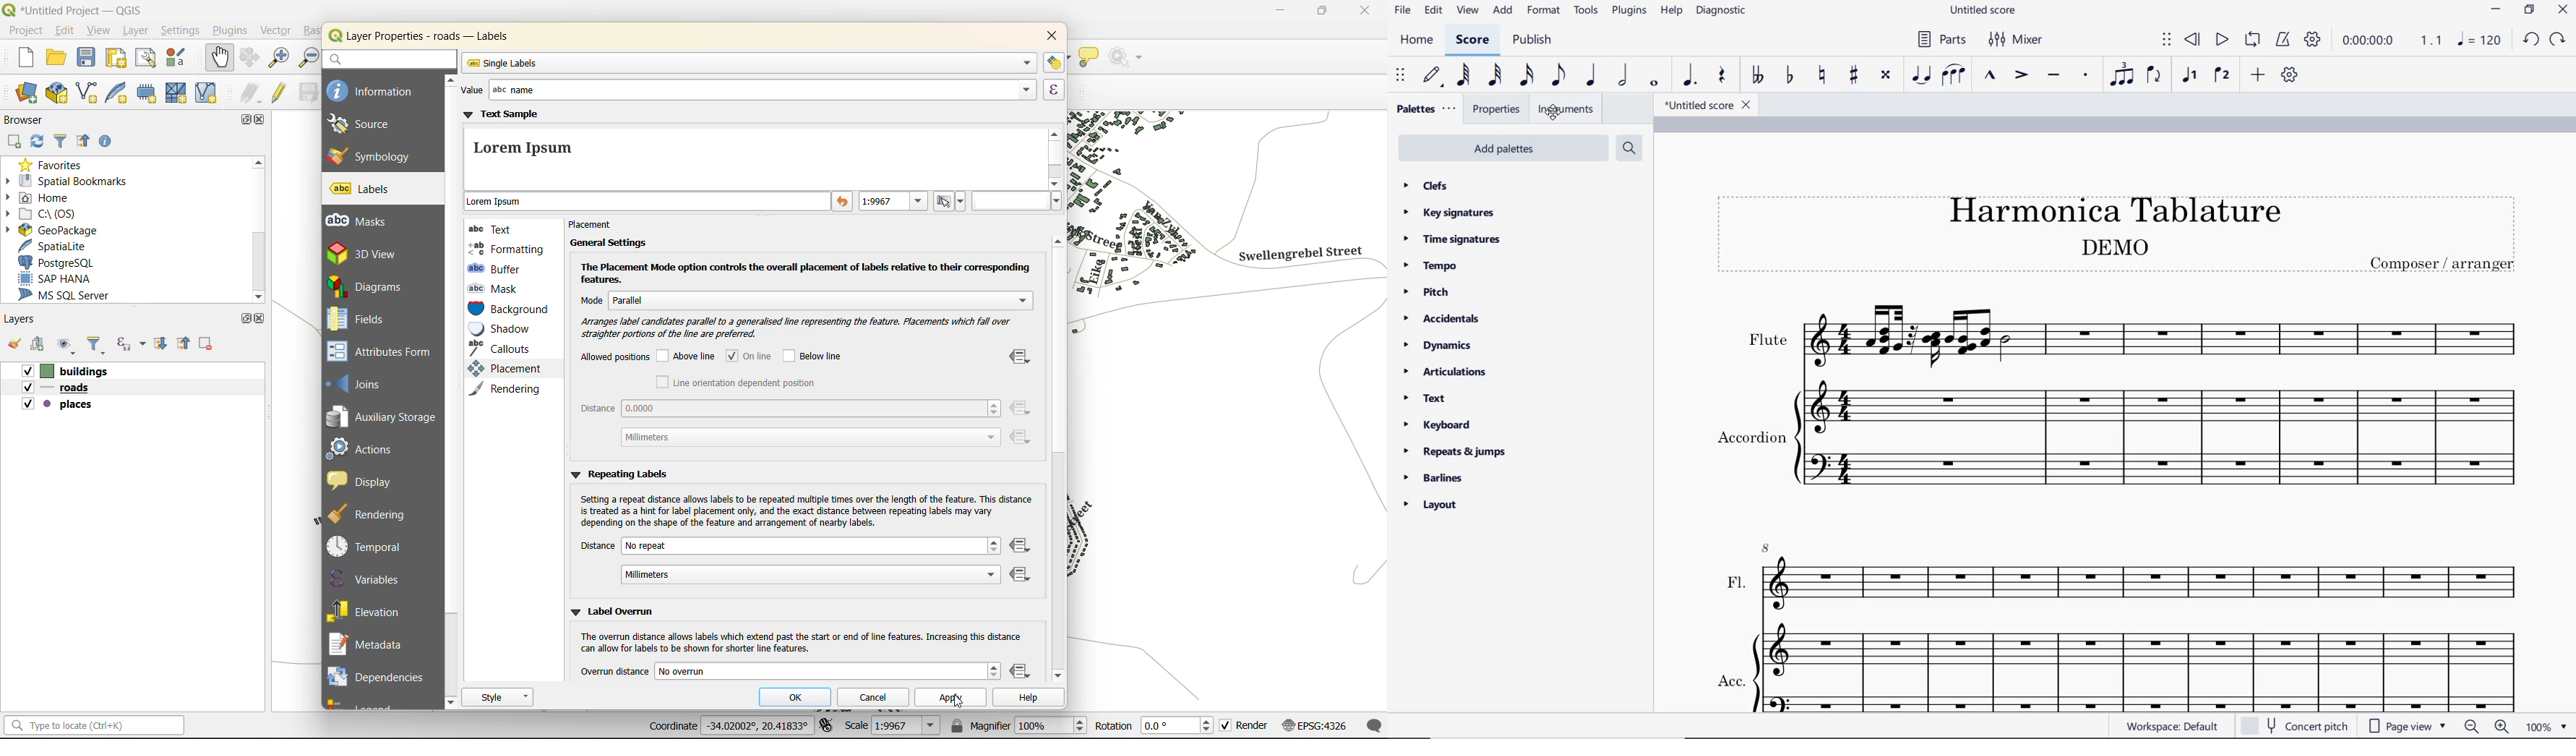  What do you see at coordinates (244, 319) in the screenshot?
I see `maximize` at bounding box center [244, 319].